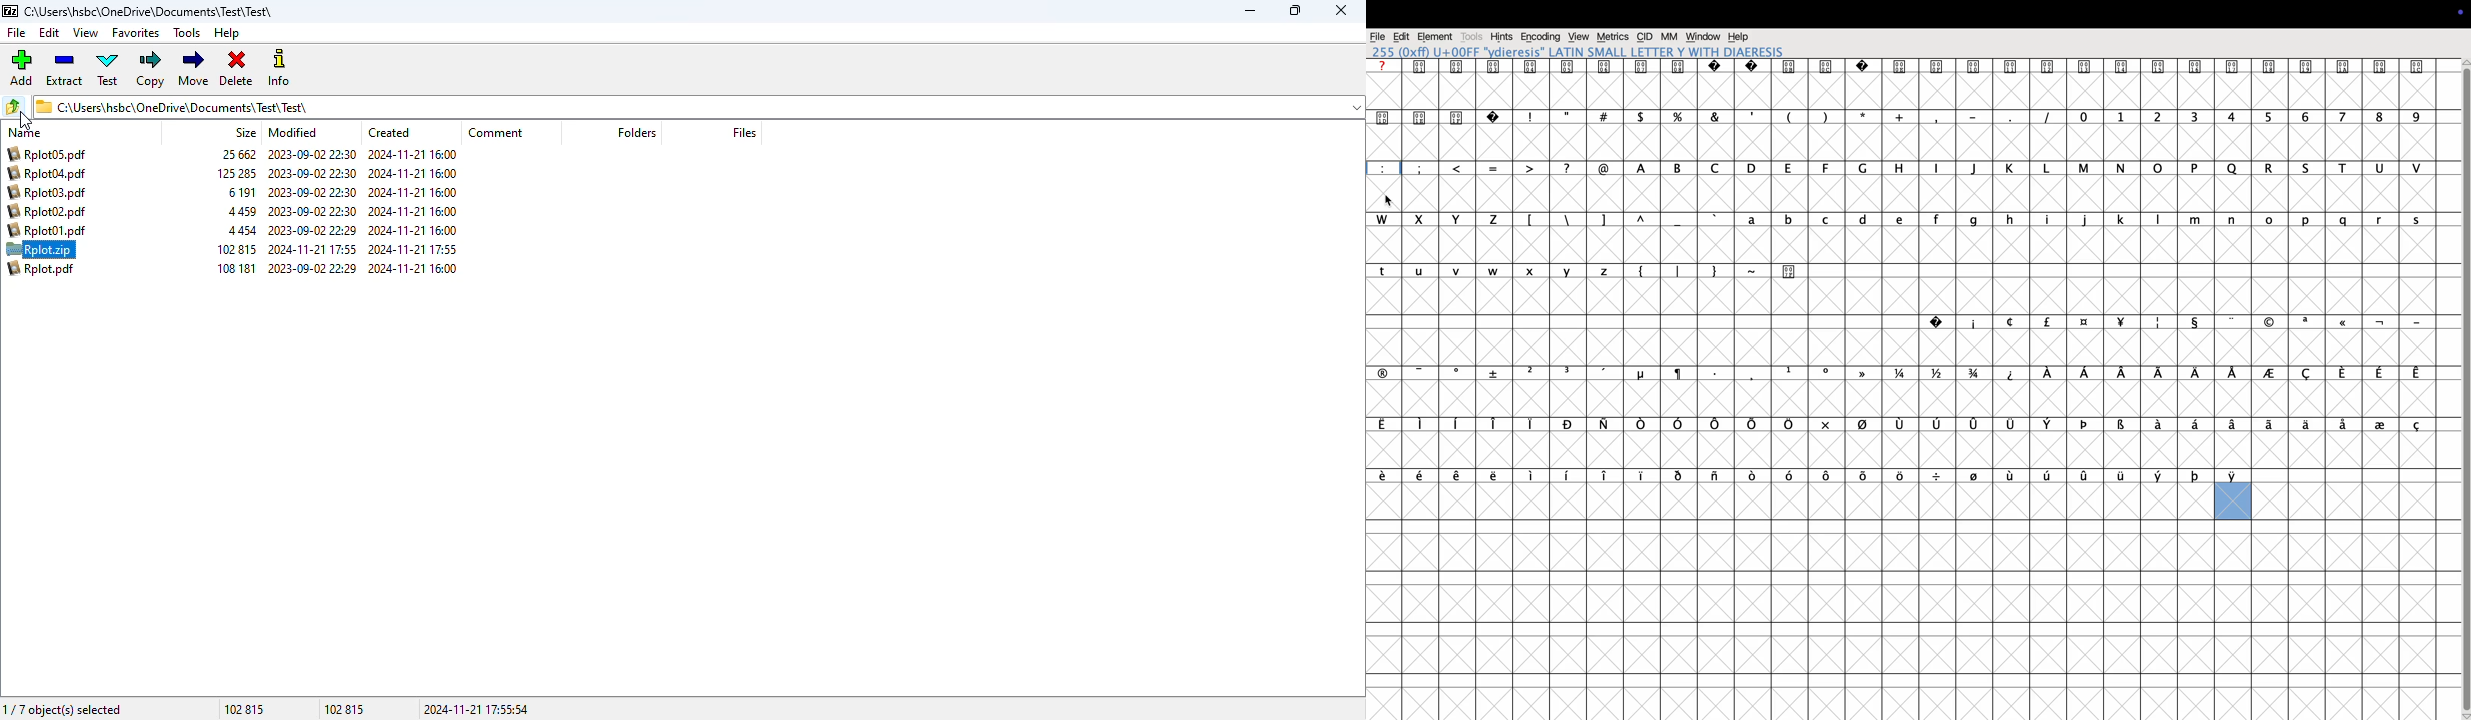 Image resolution: width=2492 pixels, height=728 pixels. I want to click on metrics, so click(1614, 37).